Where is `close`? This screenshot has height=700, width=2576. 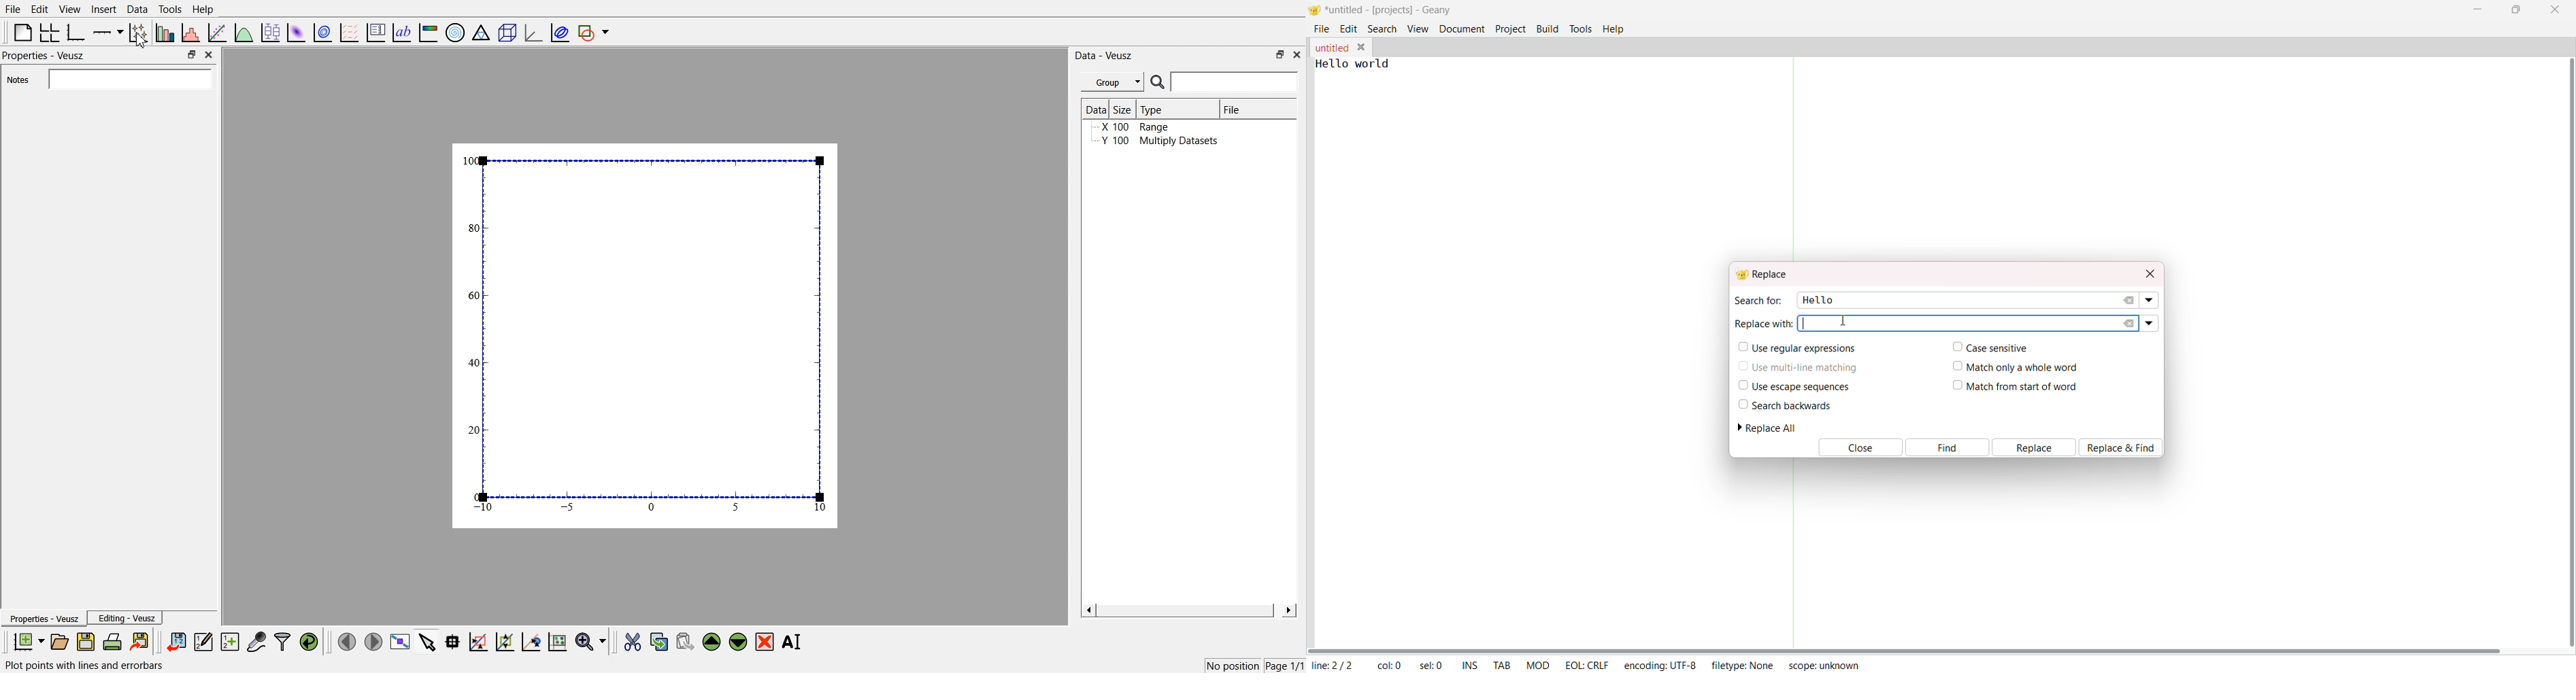 close is located at coordinates (1297, 54).